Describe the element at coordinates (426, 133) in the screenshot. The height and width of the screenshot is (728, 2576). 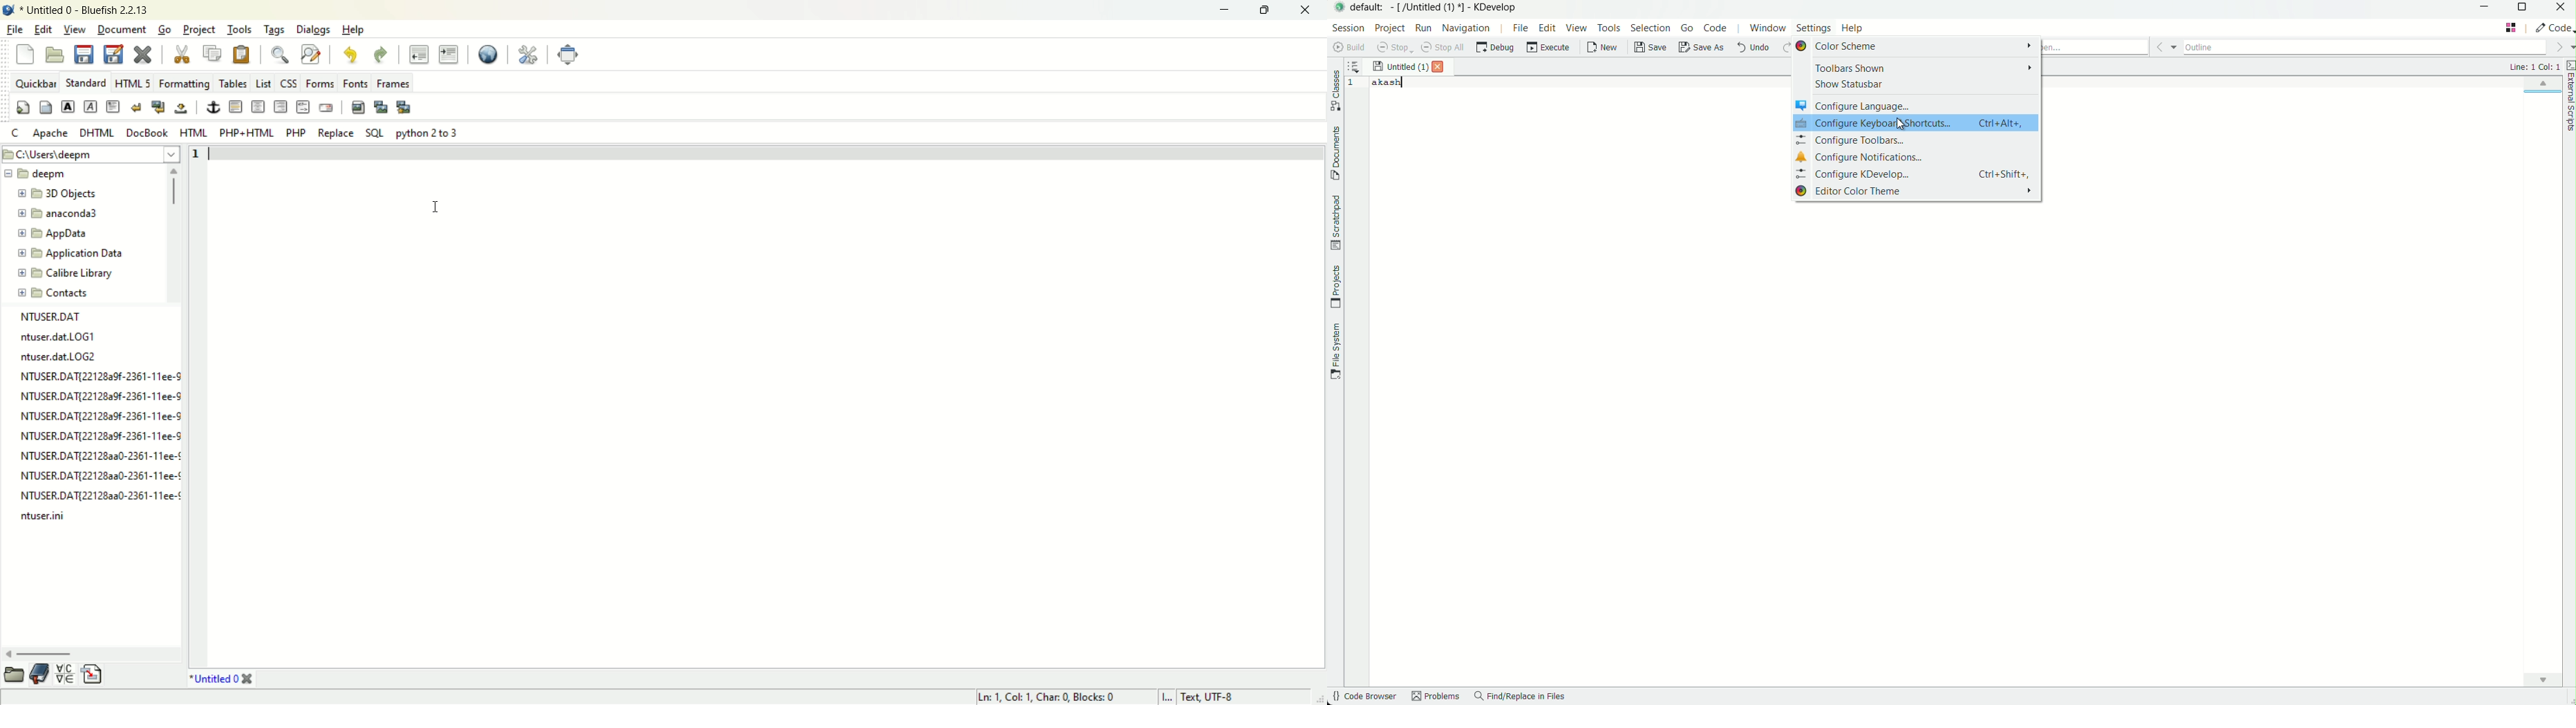
I see `python 2 to 3` at that location.